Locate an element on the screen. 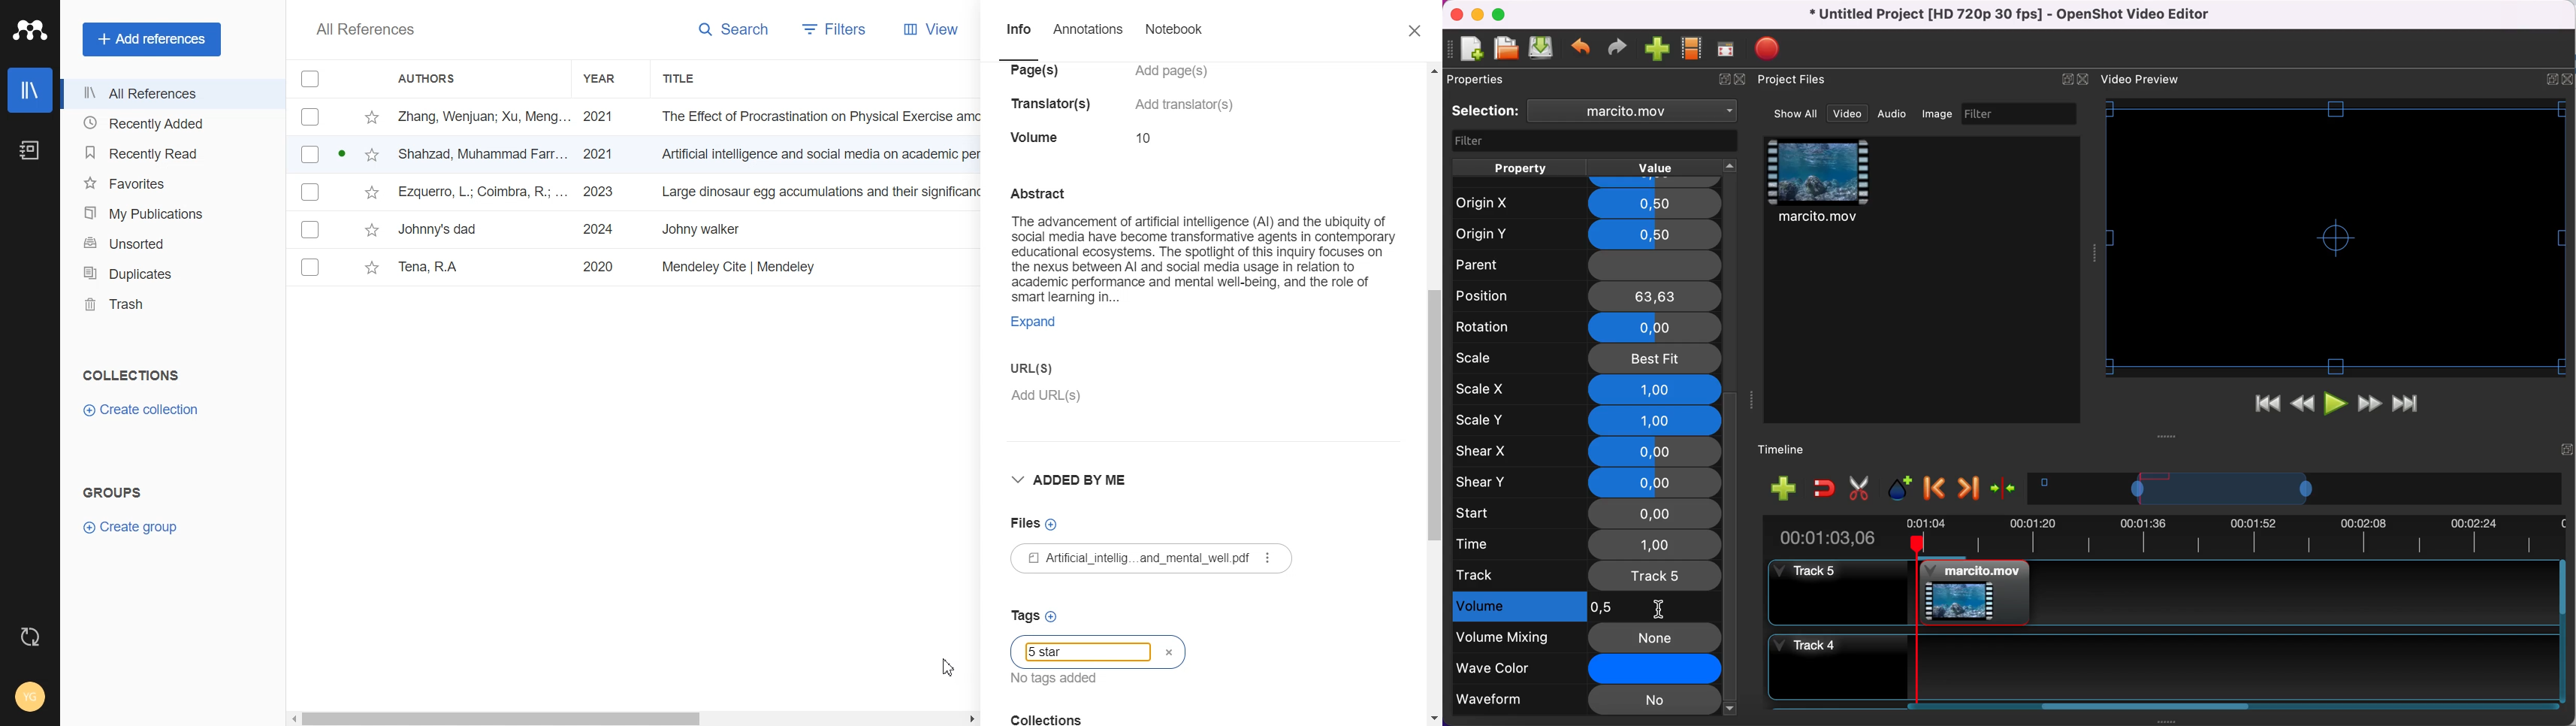 This screenshot has height=728, width=2576. add track is located at coordinates (1784, 487).